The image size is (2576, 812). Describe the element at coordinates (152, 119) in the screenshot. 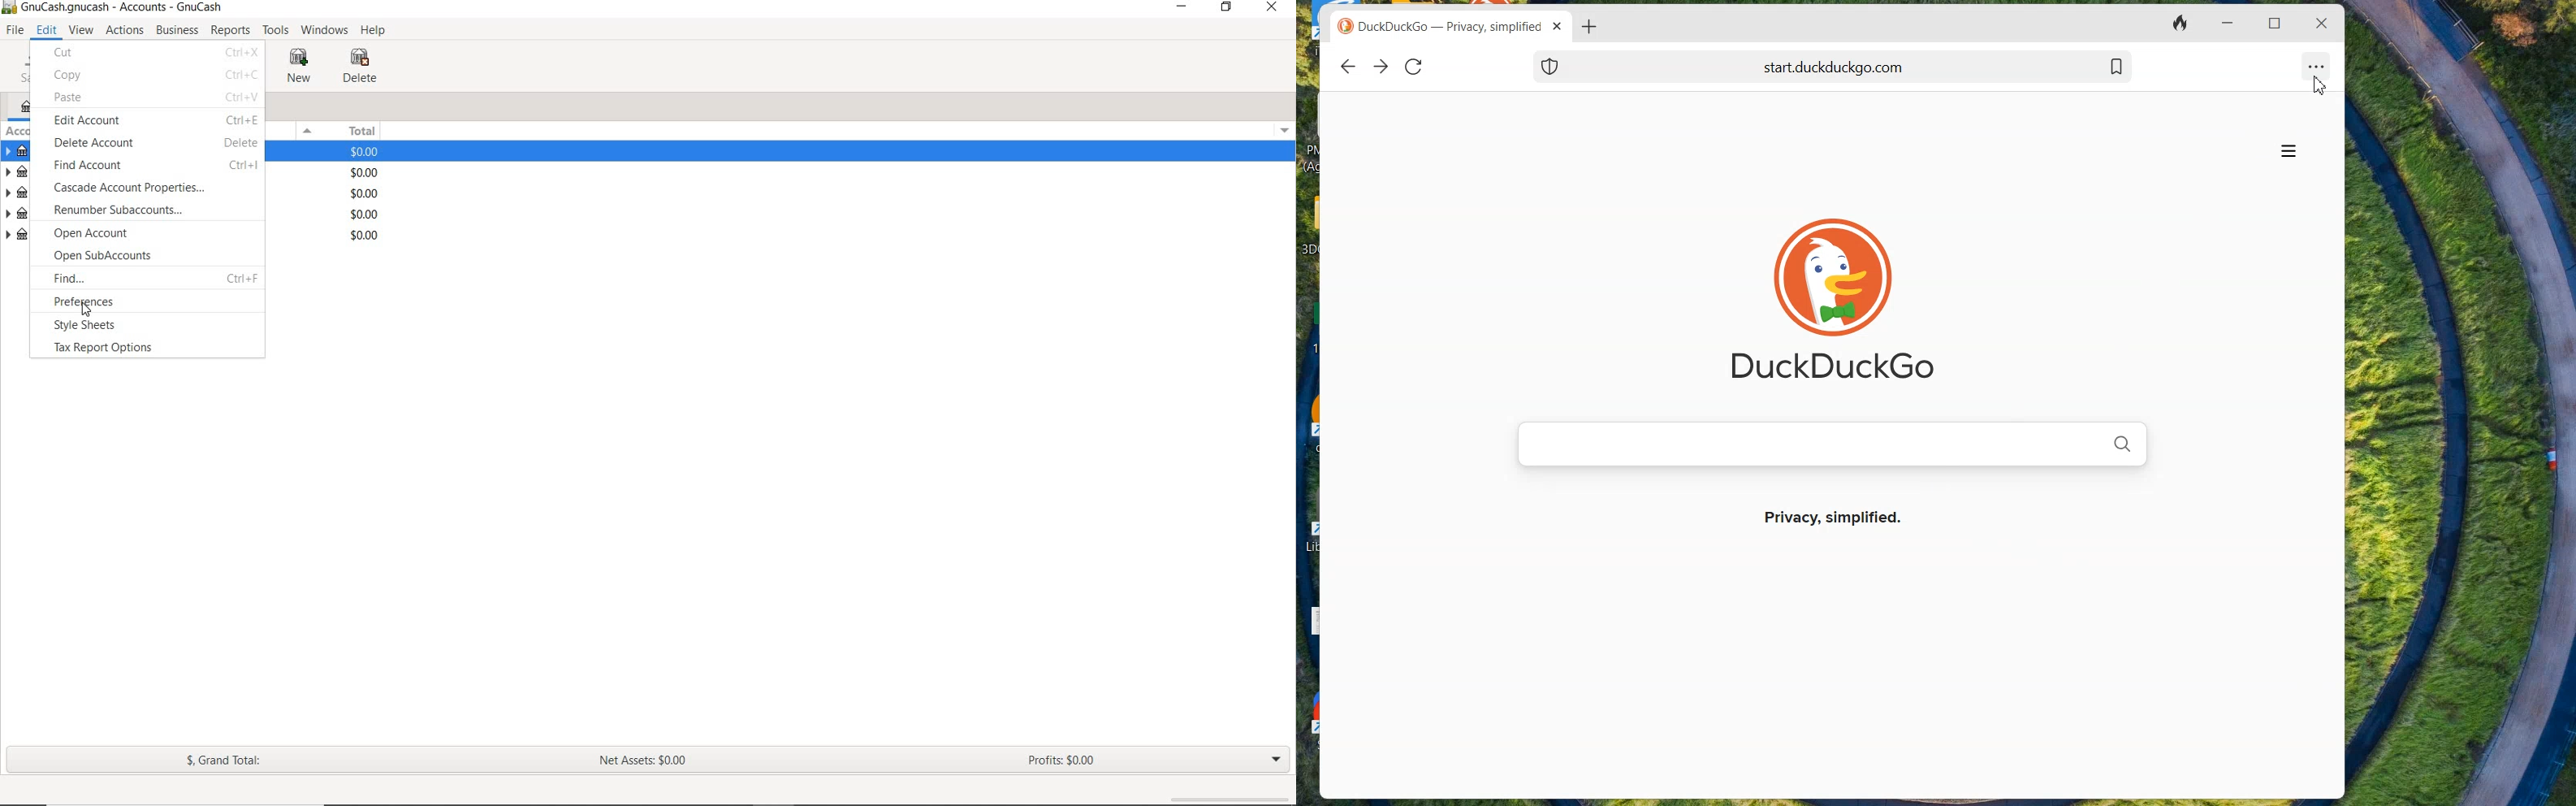

I see `EDIT ACCOUNT` at that location.